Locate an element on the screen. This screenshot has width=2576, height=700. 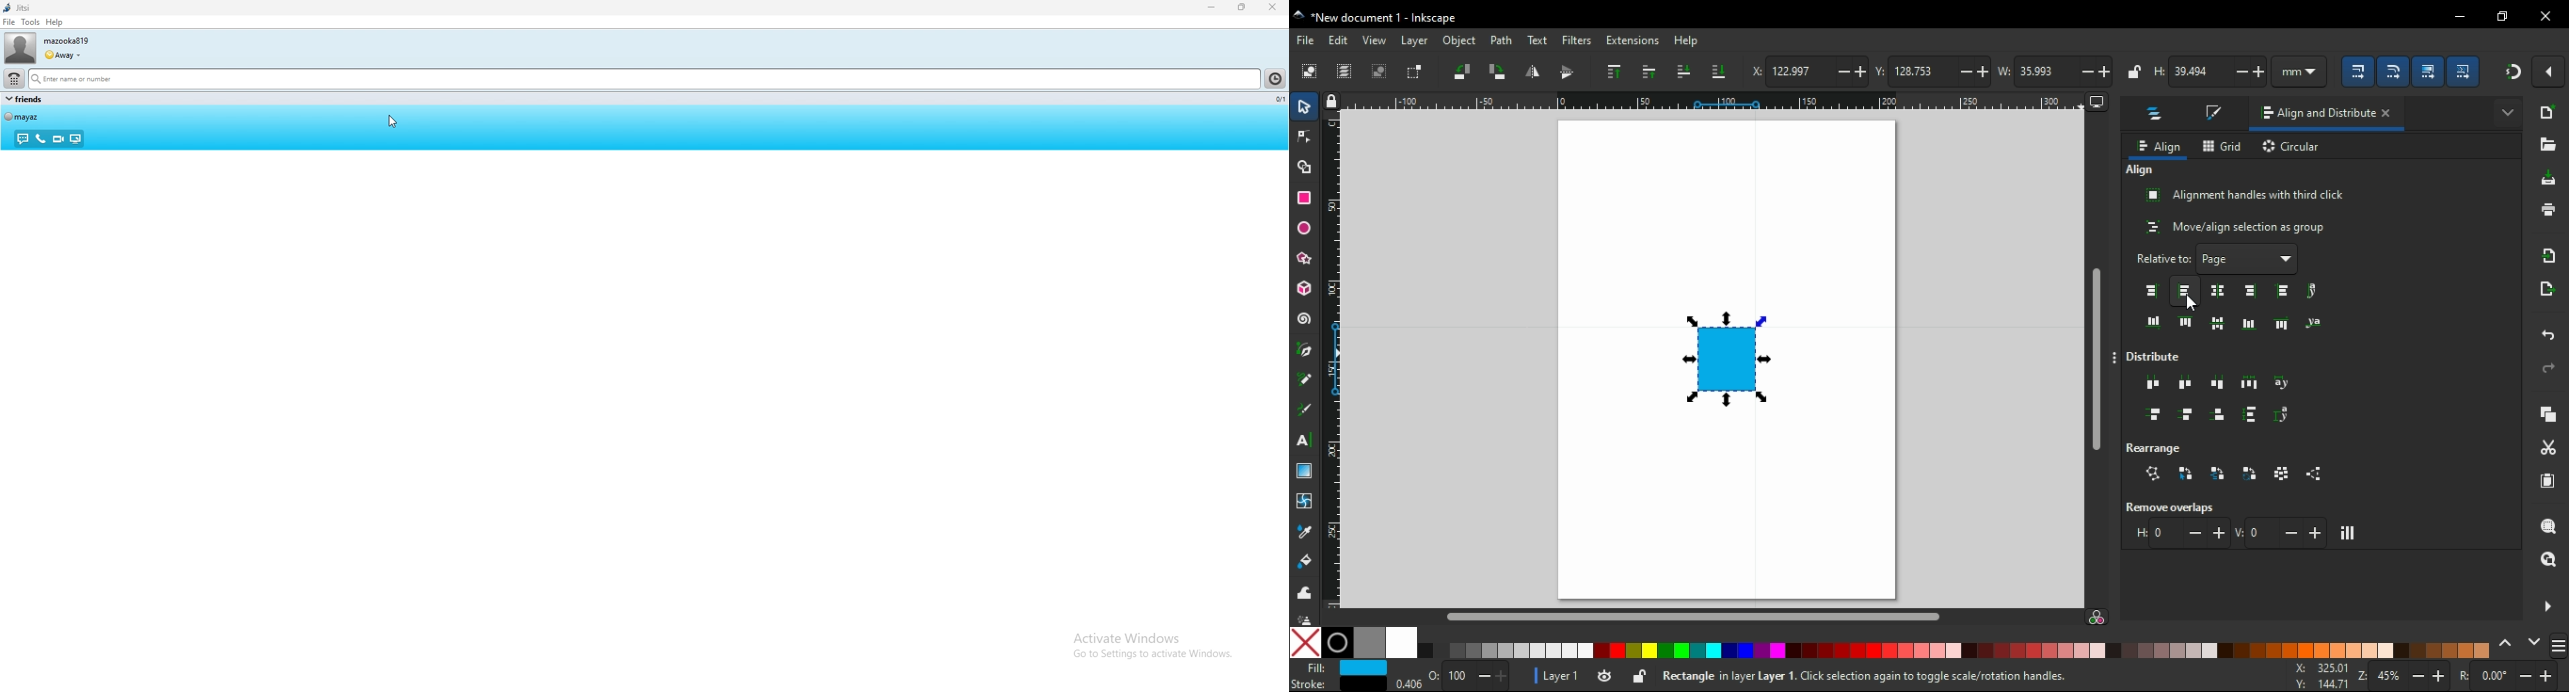
snap is located at coordinates (2515, 75).